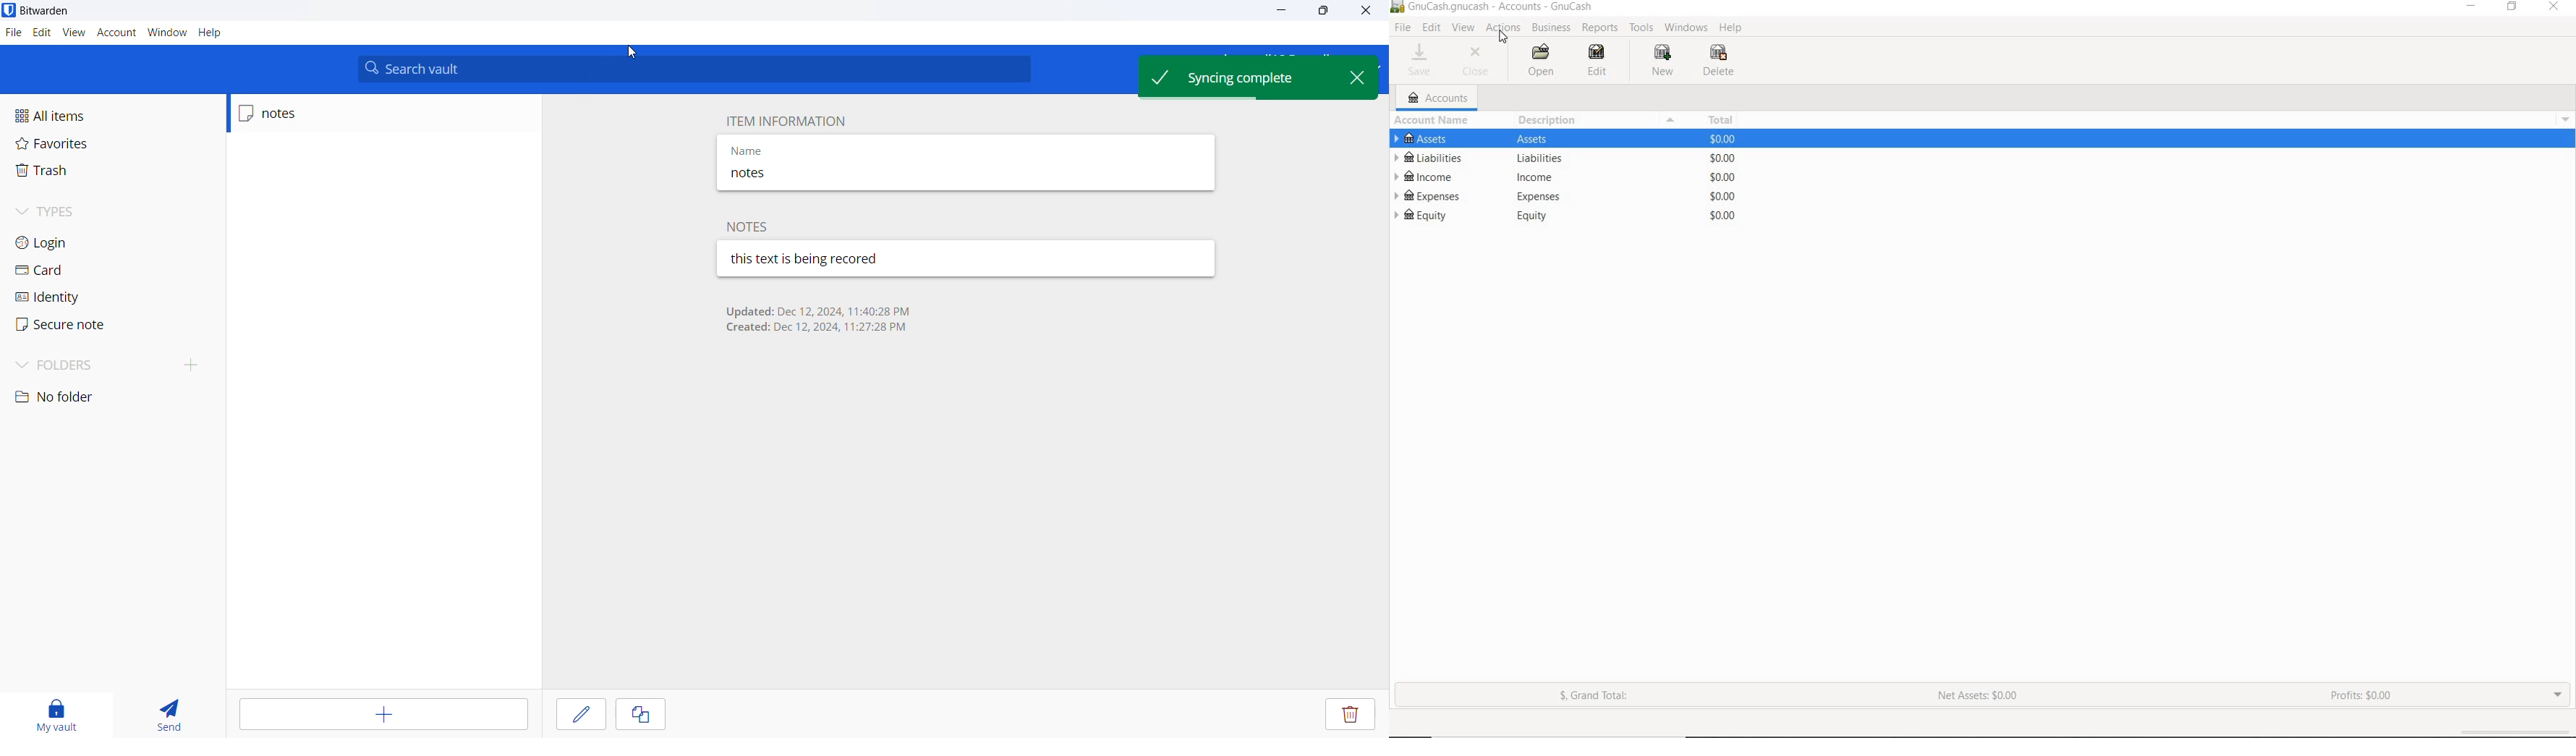 The height and width of the screenshot is (756, 2576). What do you see at coordinates (114, 33) in the screenshot?
I see `account` at bounding box center [114, 33].